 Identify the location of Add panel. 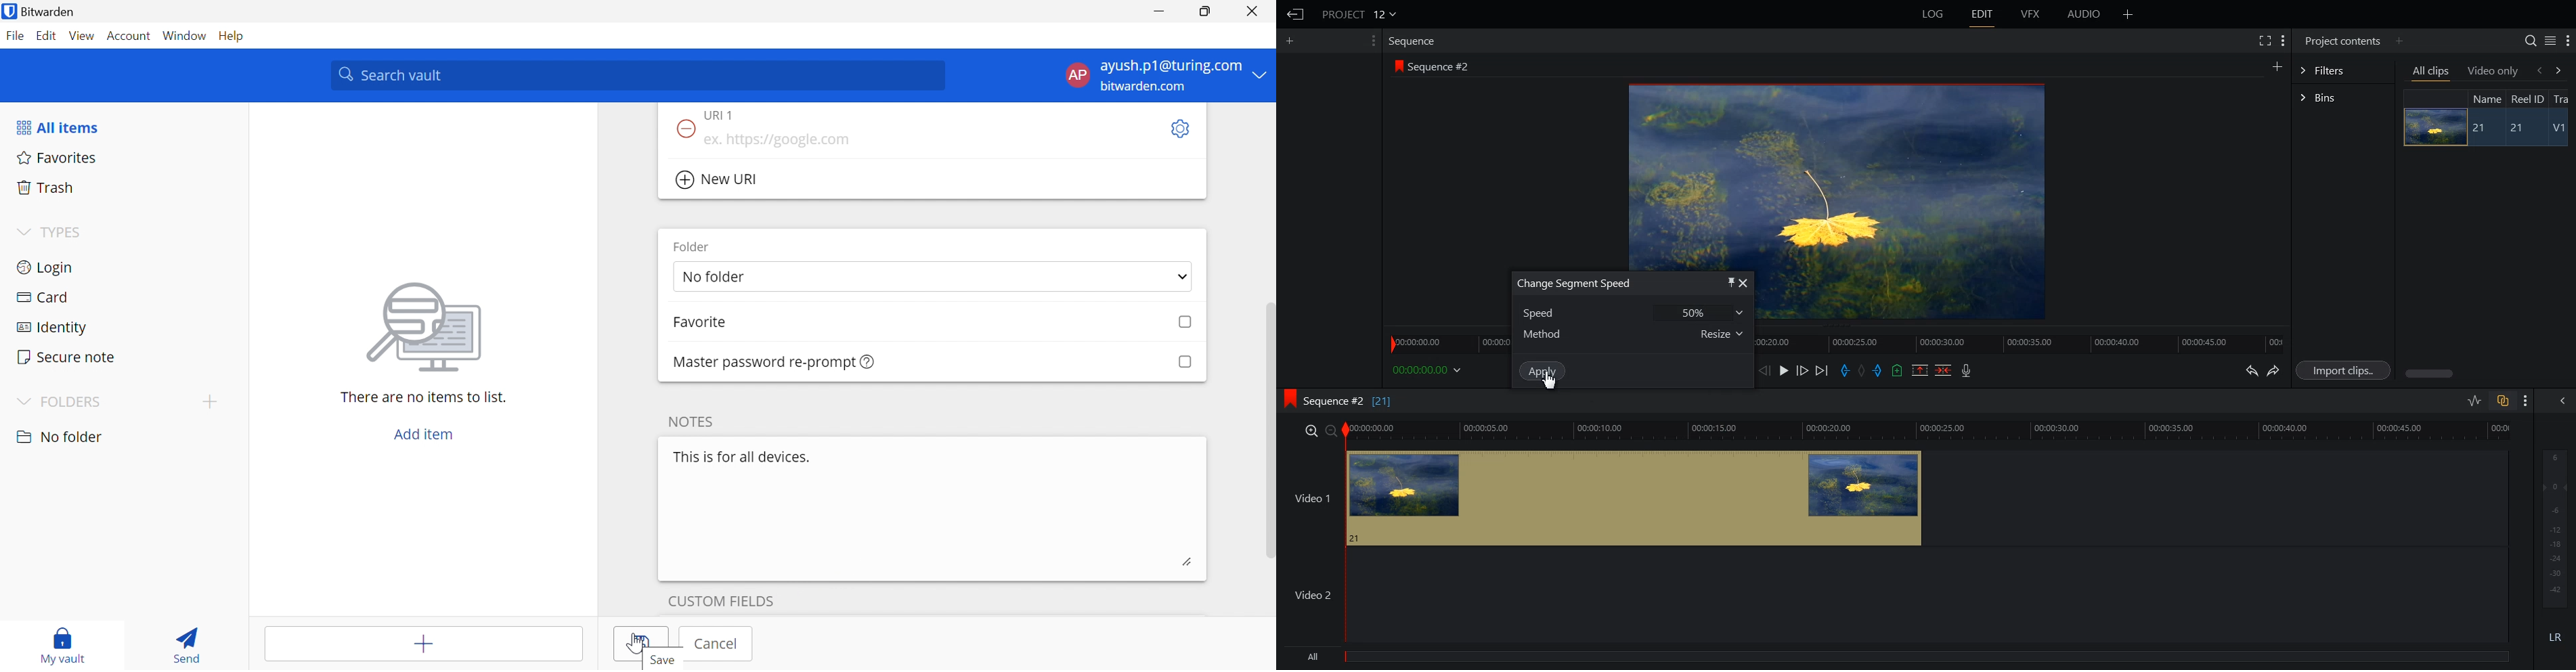
(2277, 66).